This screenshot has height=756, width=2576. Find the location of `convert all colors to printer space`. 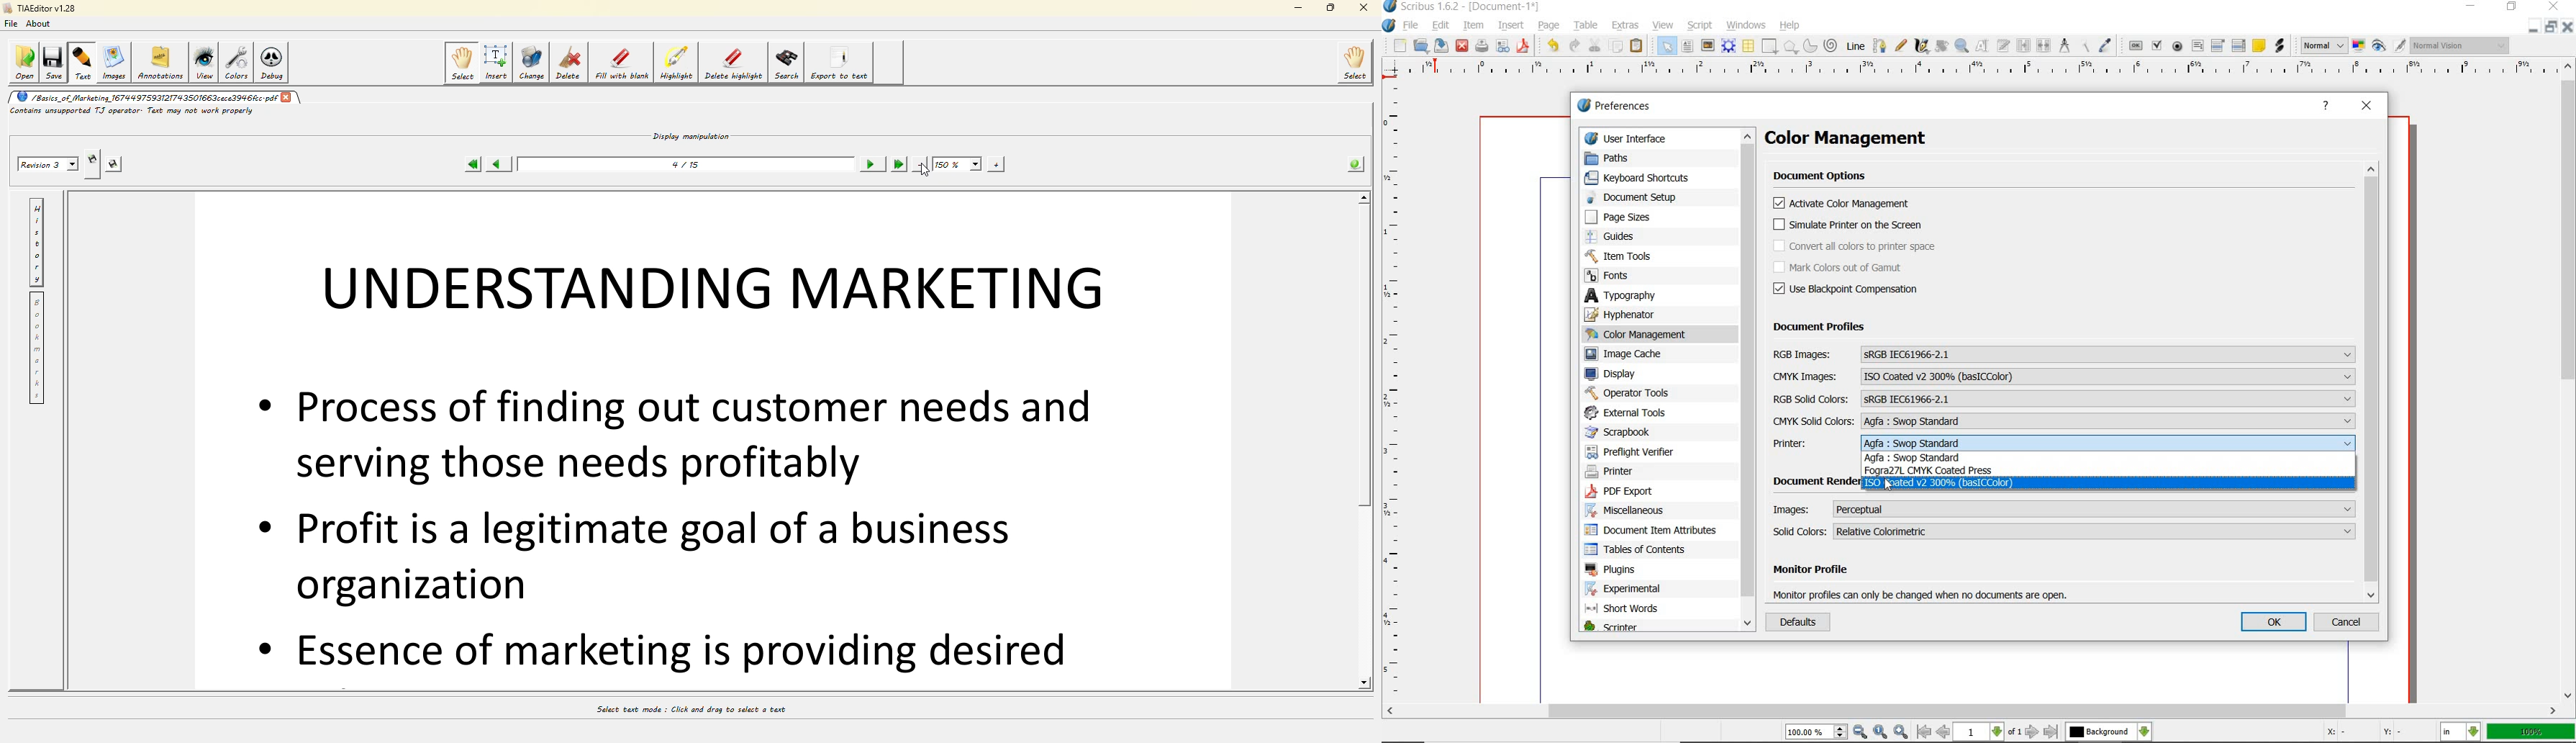

convert all colors to printer space is located at coordinates (1856, 246).